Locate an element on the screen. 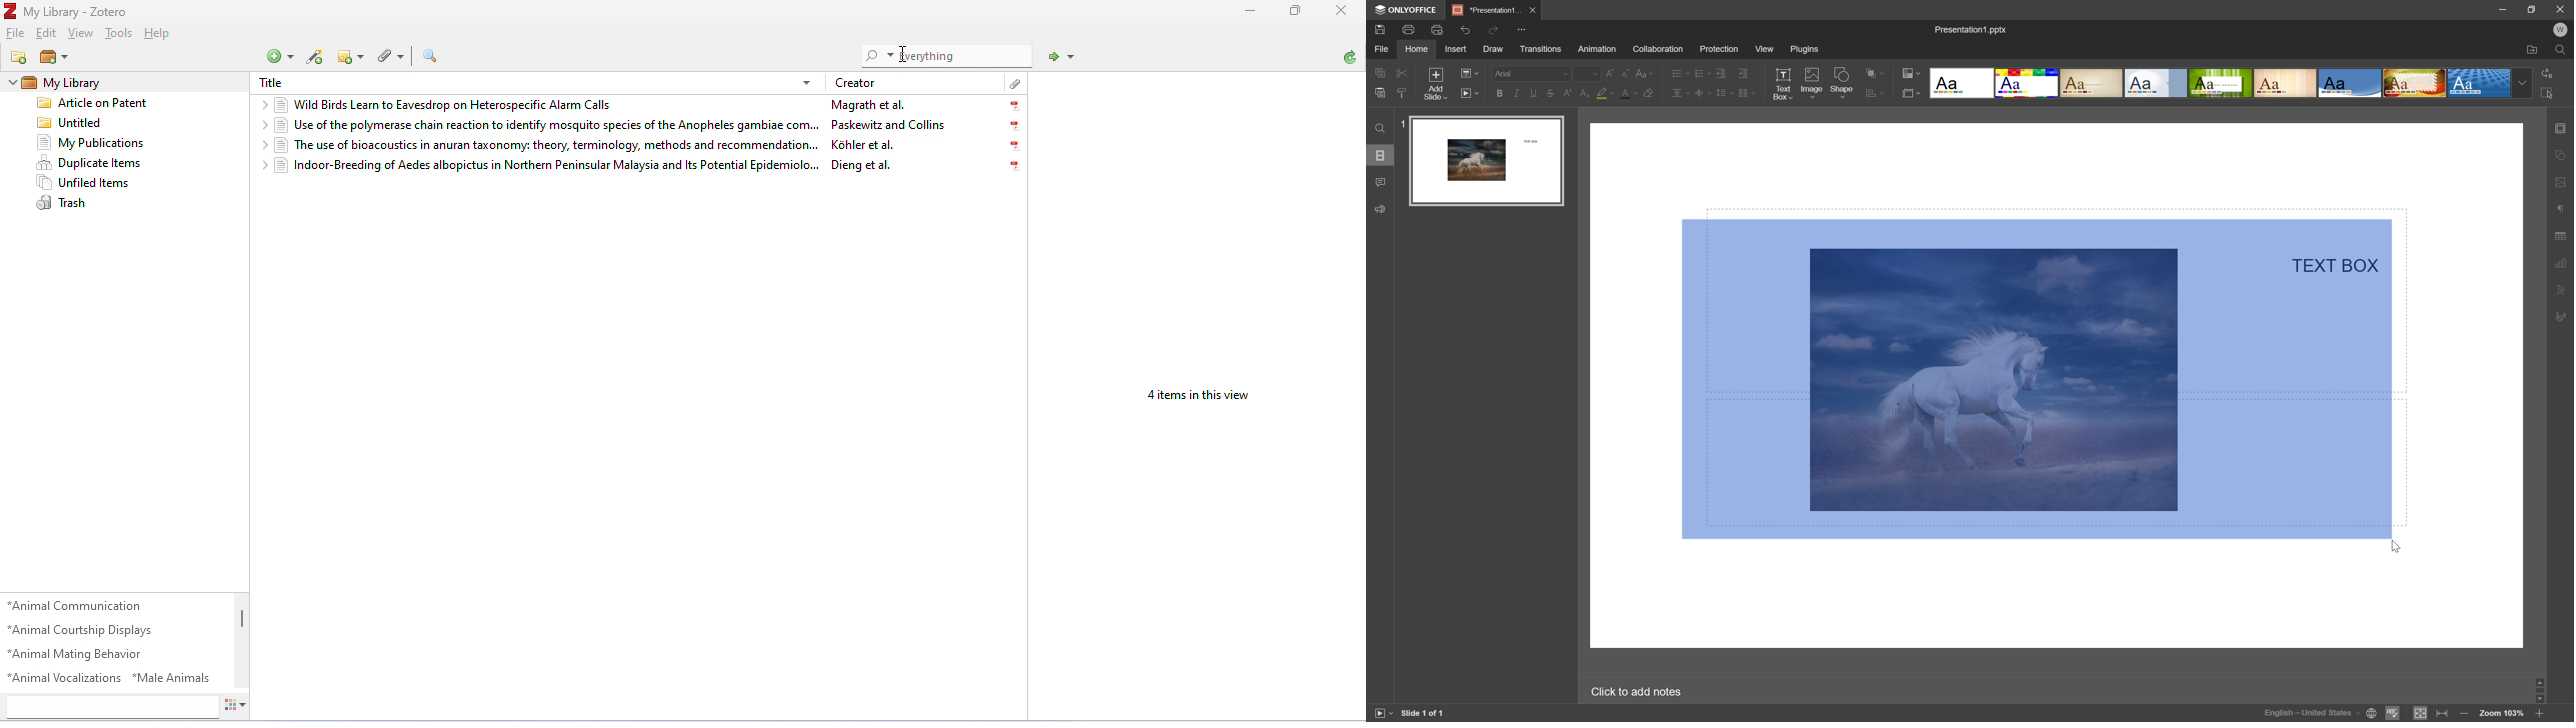  transitions is located at coordinates (1541, 49).